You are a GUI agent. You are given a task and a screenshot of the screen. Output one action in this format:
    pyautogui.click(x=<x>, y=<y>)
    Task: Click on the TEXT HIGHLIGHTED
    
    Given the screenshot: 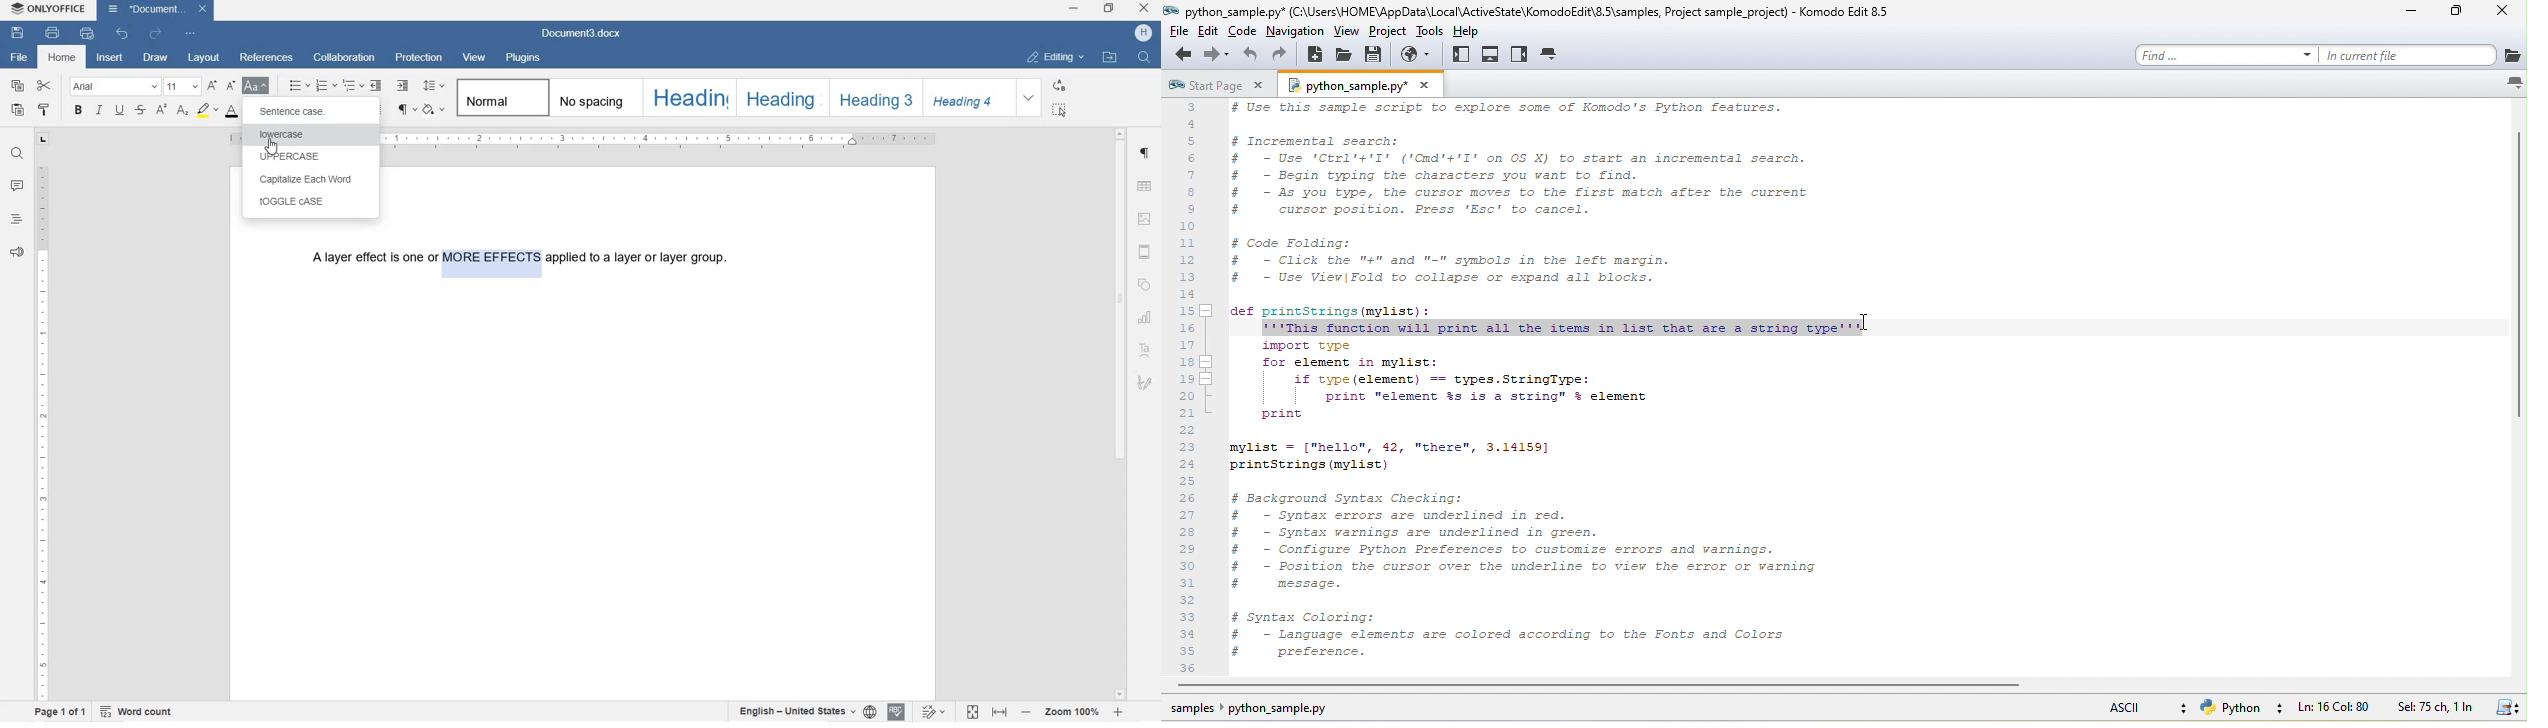 What is the action you would take?
    pyautogui.click(x=490, y=261)
    